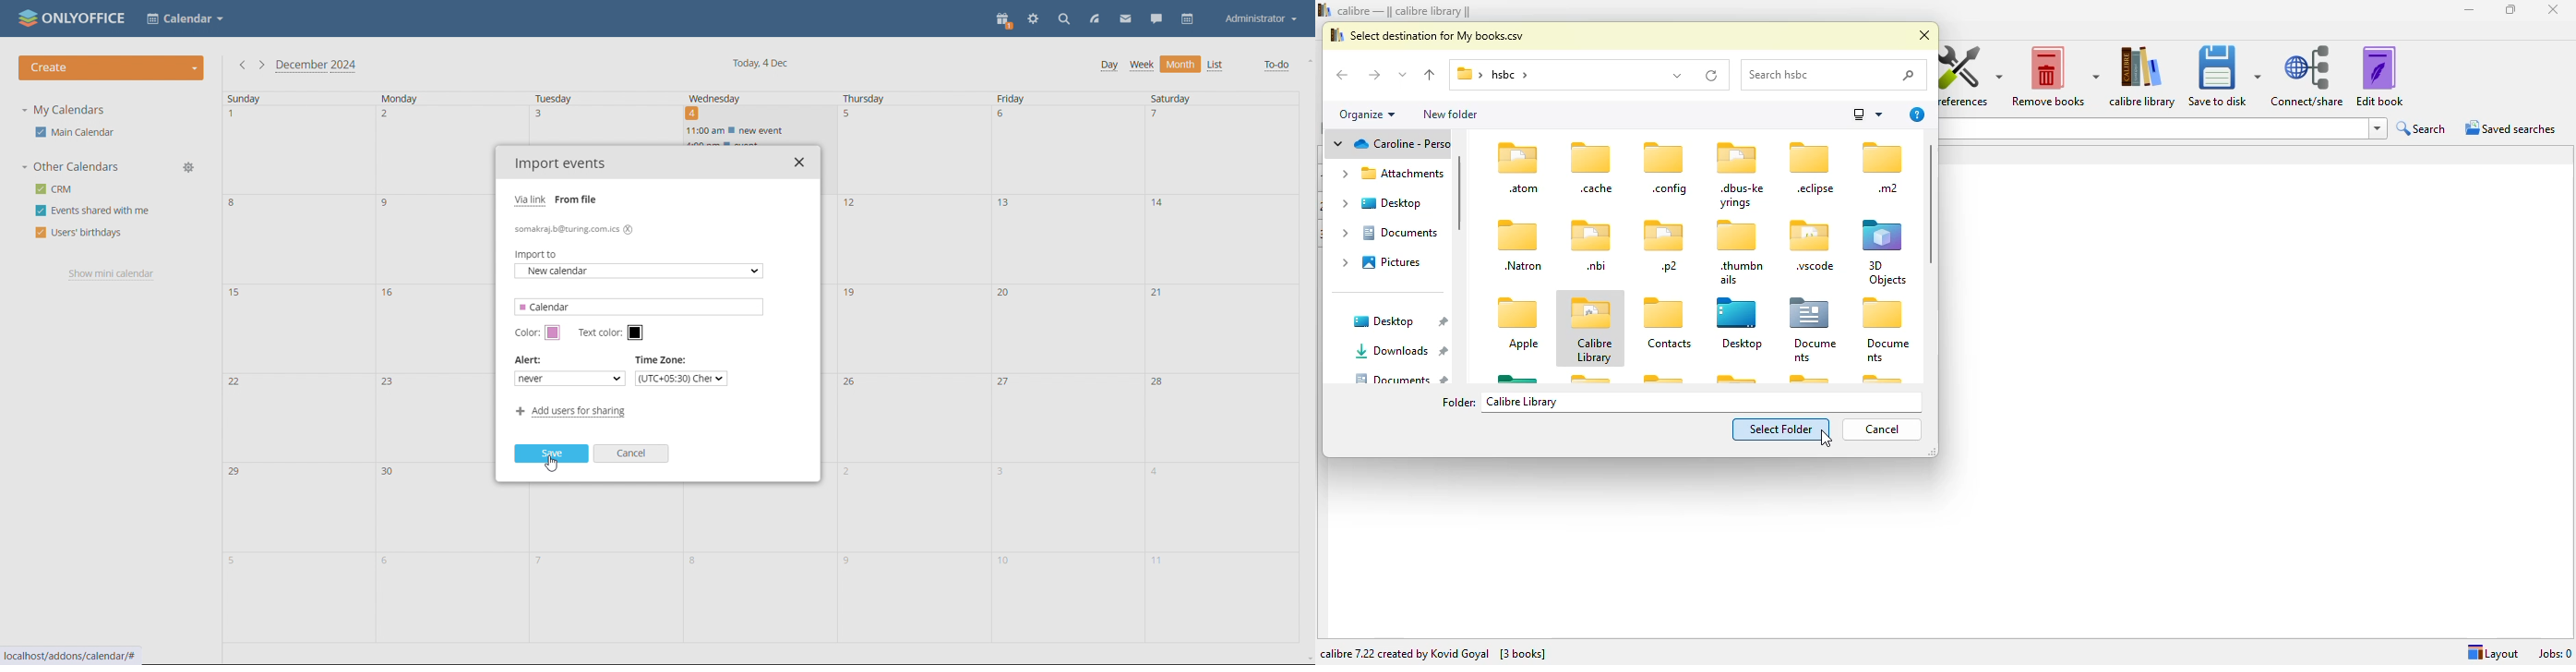  I want to click on vertical scroll bar, so click(1458, 193).